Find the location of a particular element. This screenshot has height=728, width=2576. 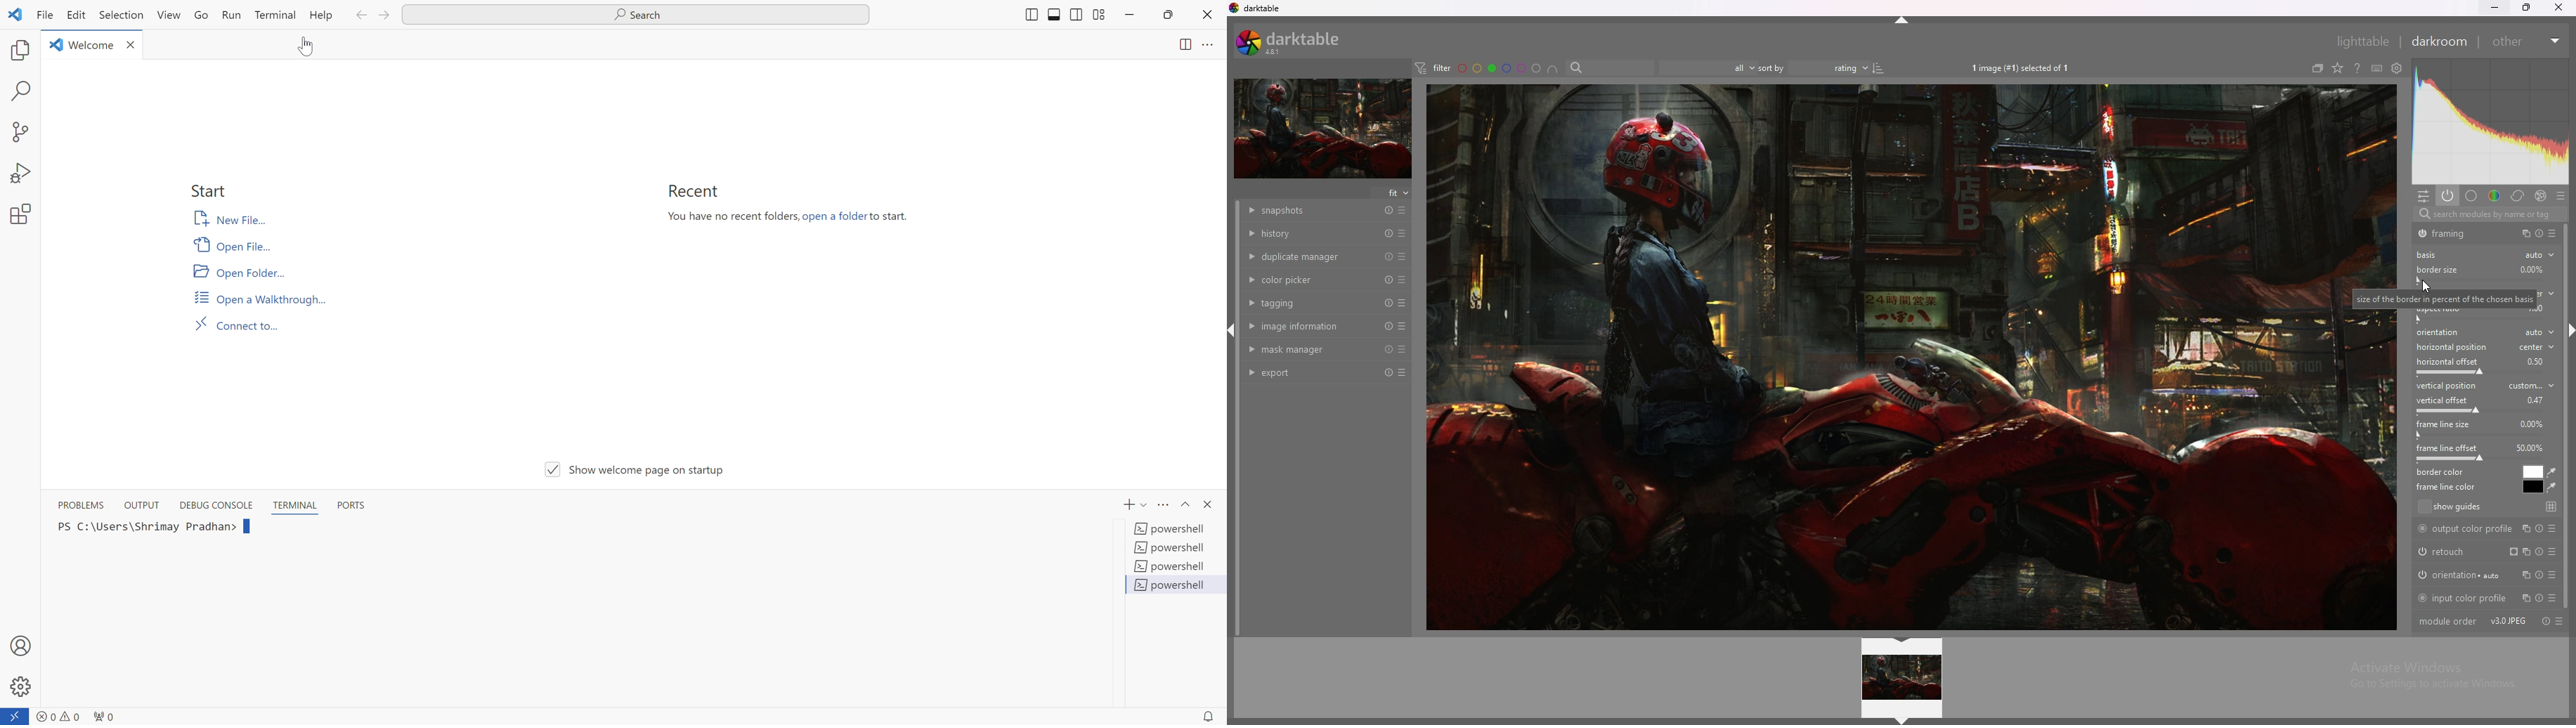

search is located at coordinates (22, 91).